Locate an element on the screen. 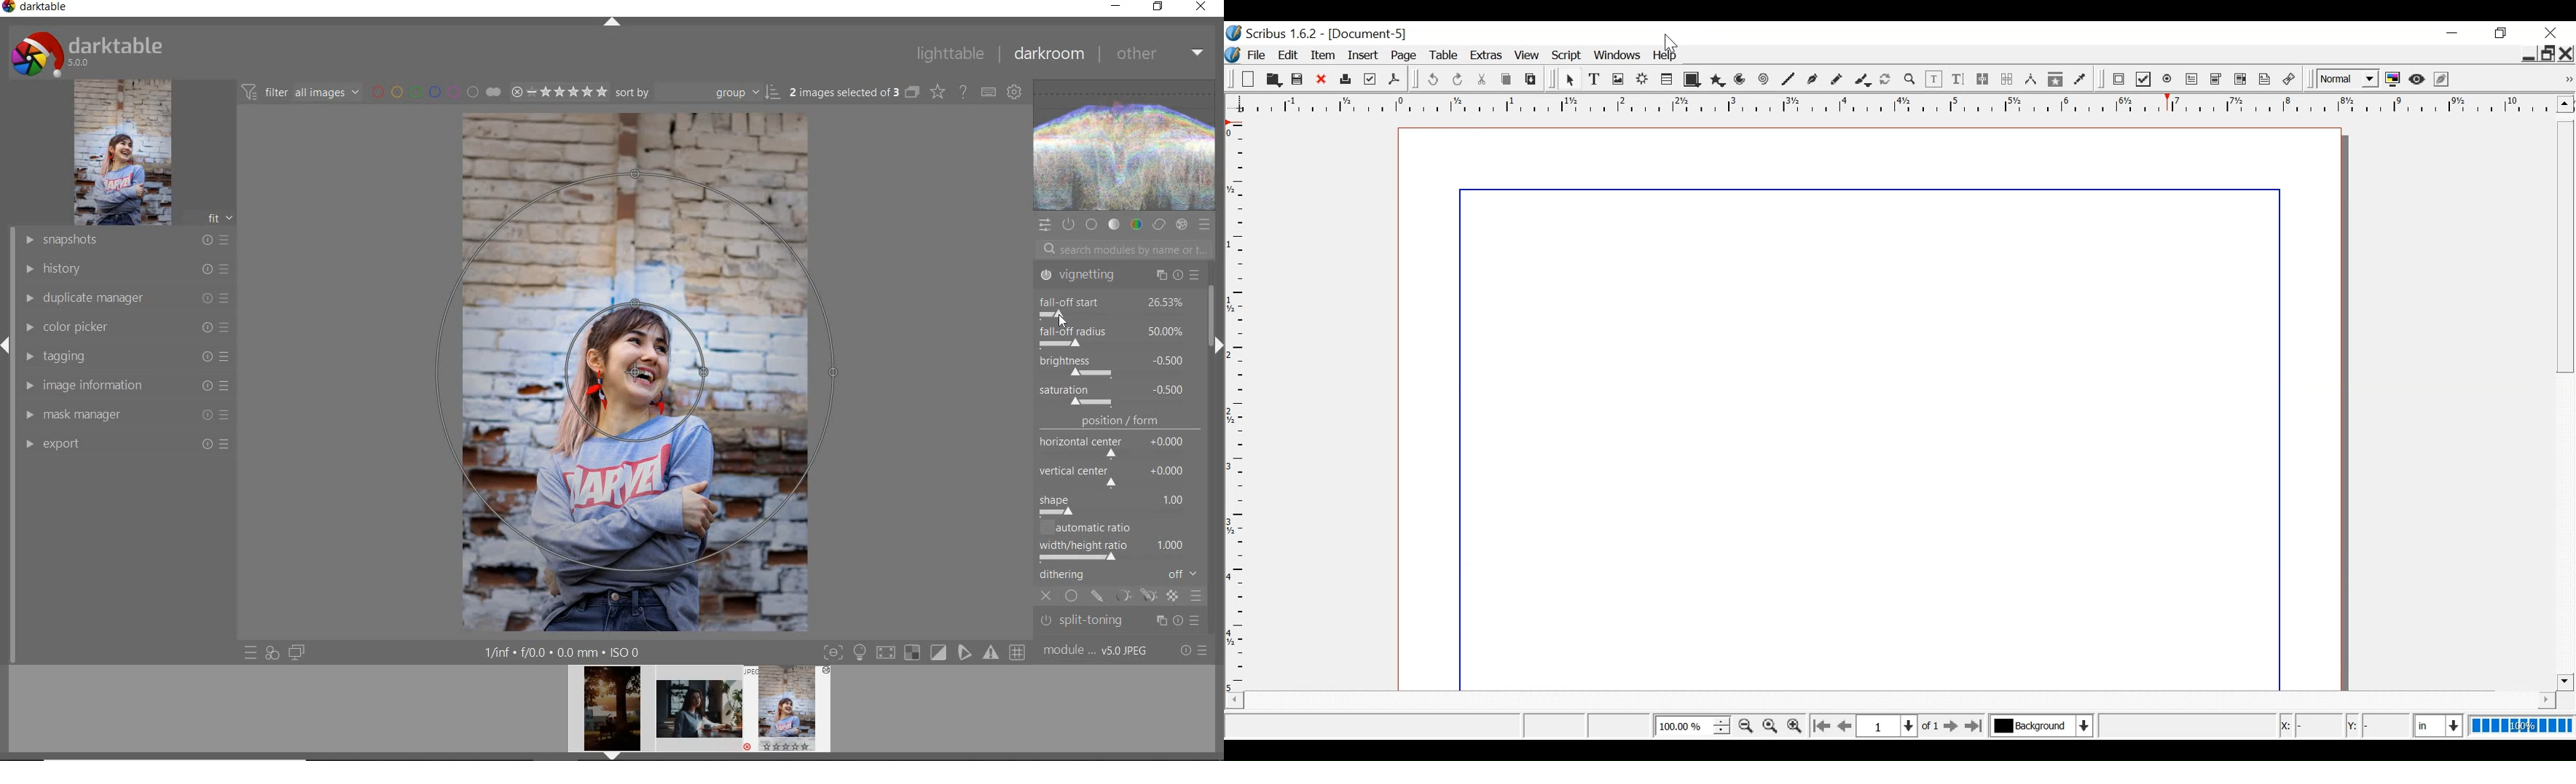  Close is located at coordinates (2550, 32).